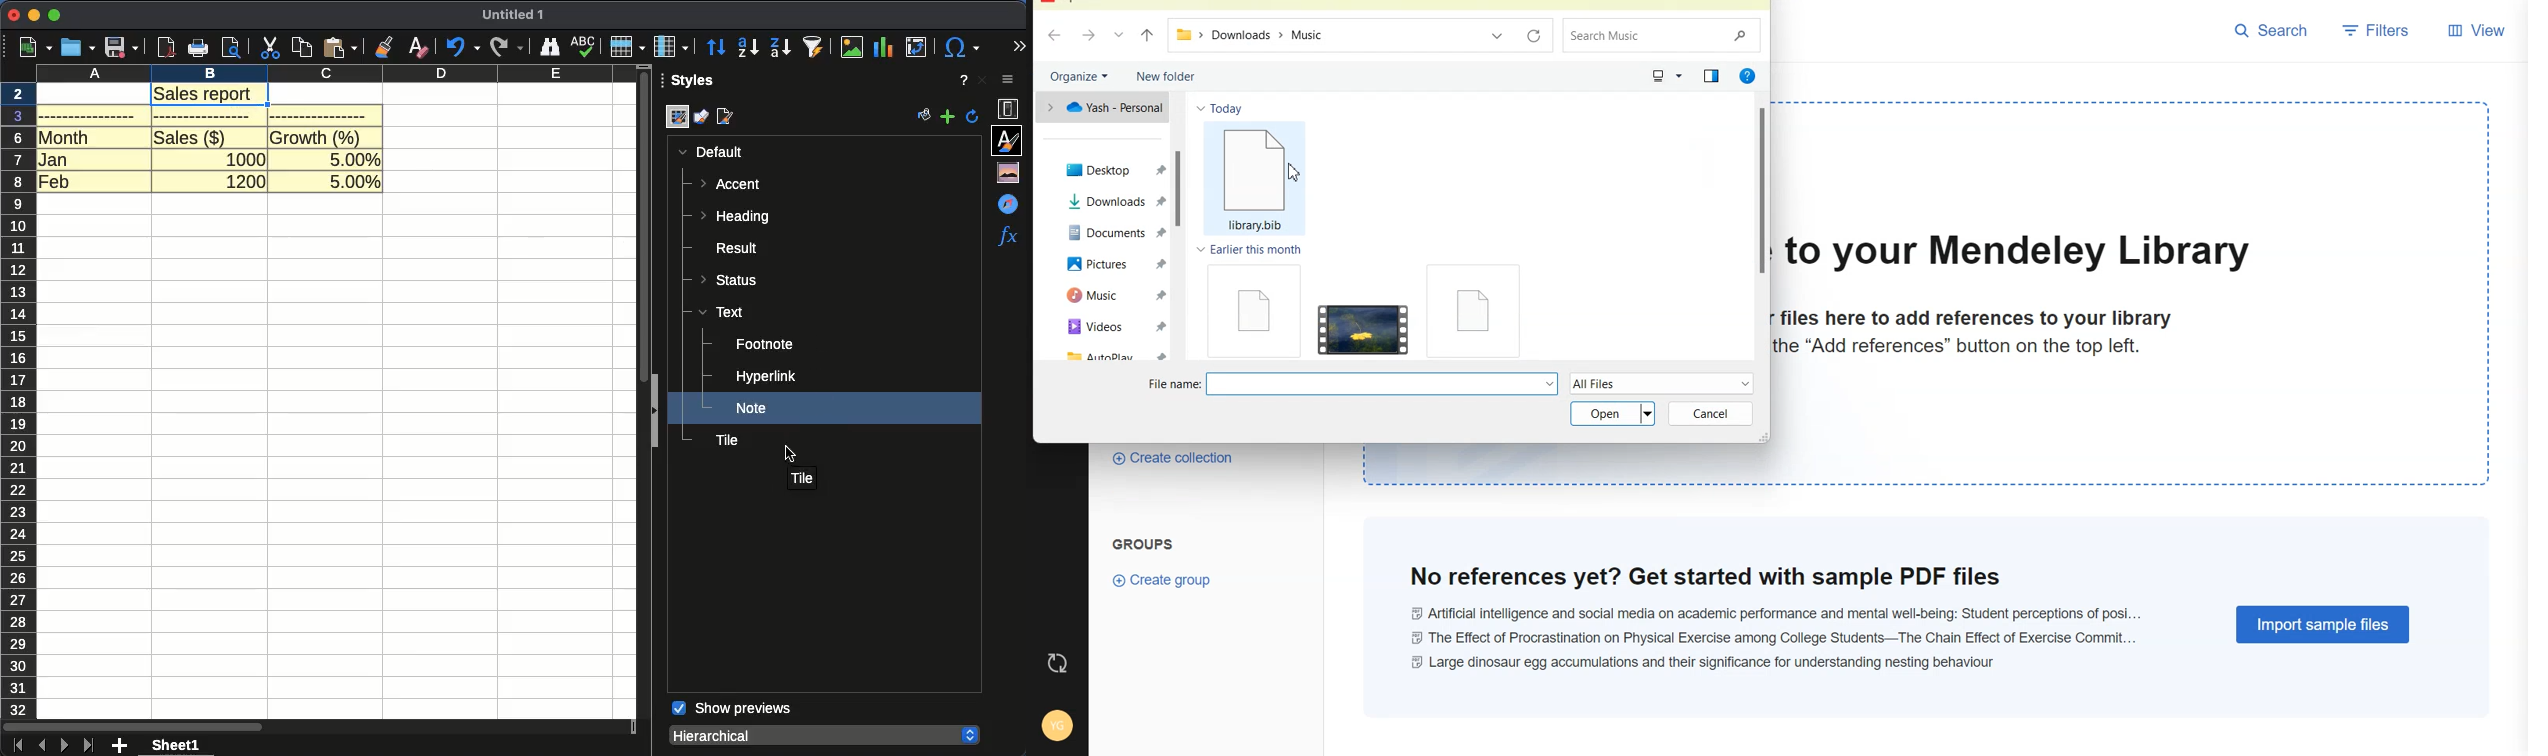 The height and width of the screenshot is (756, 2548). What do you see at coordinates (232, 47) in the screenshot?
I see `print preview` at bounding box center [232, 47].